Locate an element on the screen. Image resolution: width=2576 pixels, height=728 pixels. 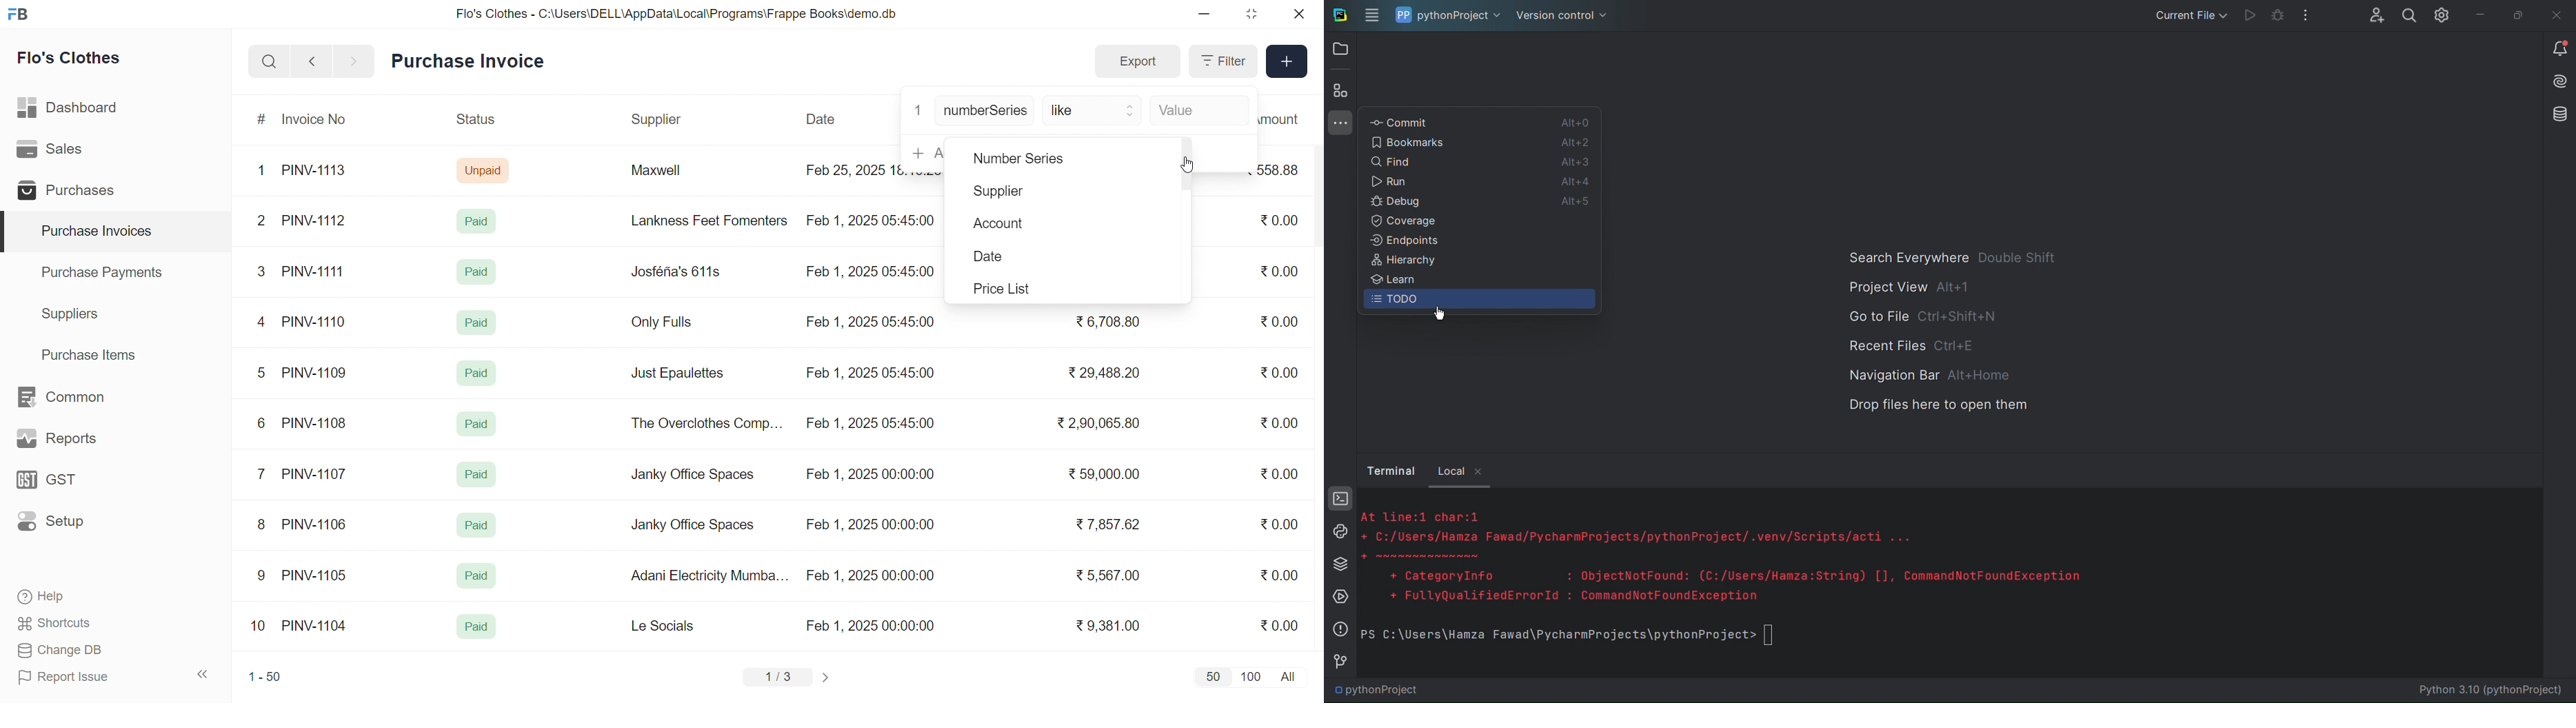
PINV-1113 is located at coordinates (320, 172).